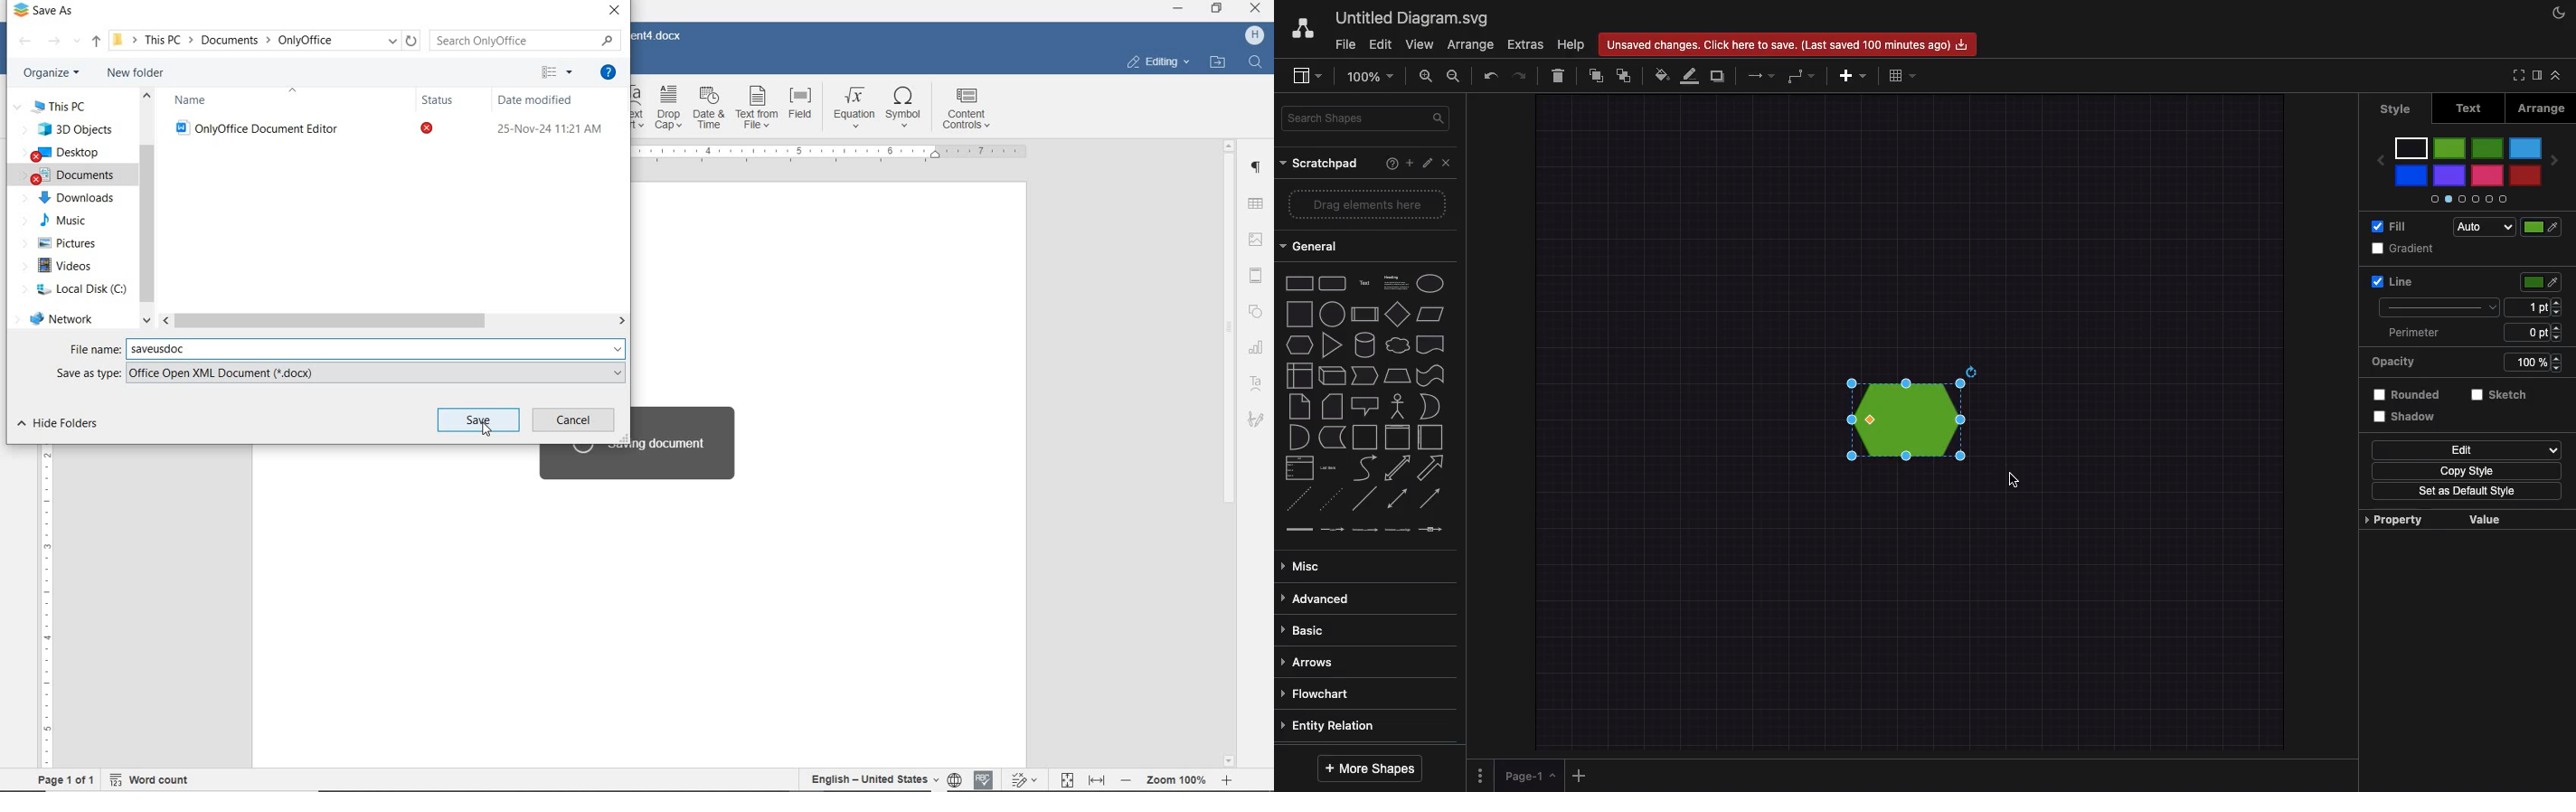  Describe the element at coordinates (64, 130) in the screenshot. I see `3D objects` at that location.